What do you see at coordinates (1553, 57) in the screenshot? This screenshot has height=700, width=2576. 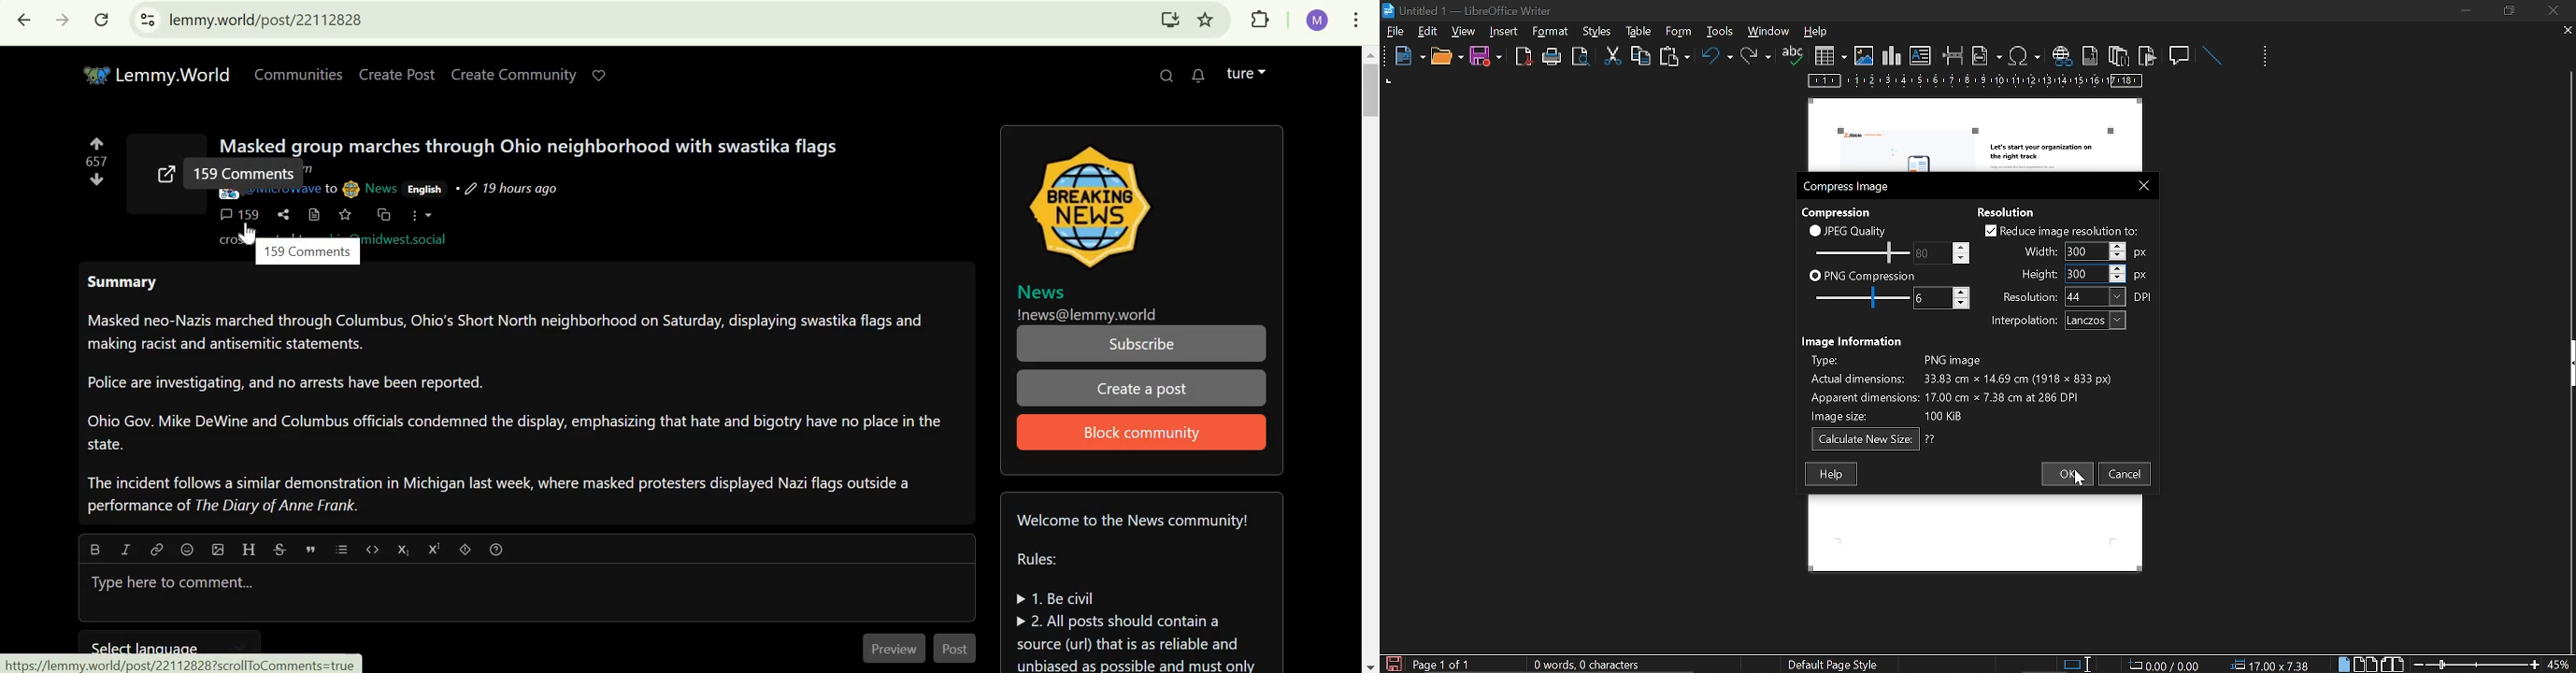 I see `print` at bounding box center [1553, 57].